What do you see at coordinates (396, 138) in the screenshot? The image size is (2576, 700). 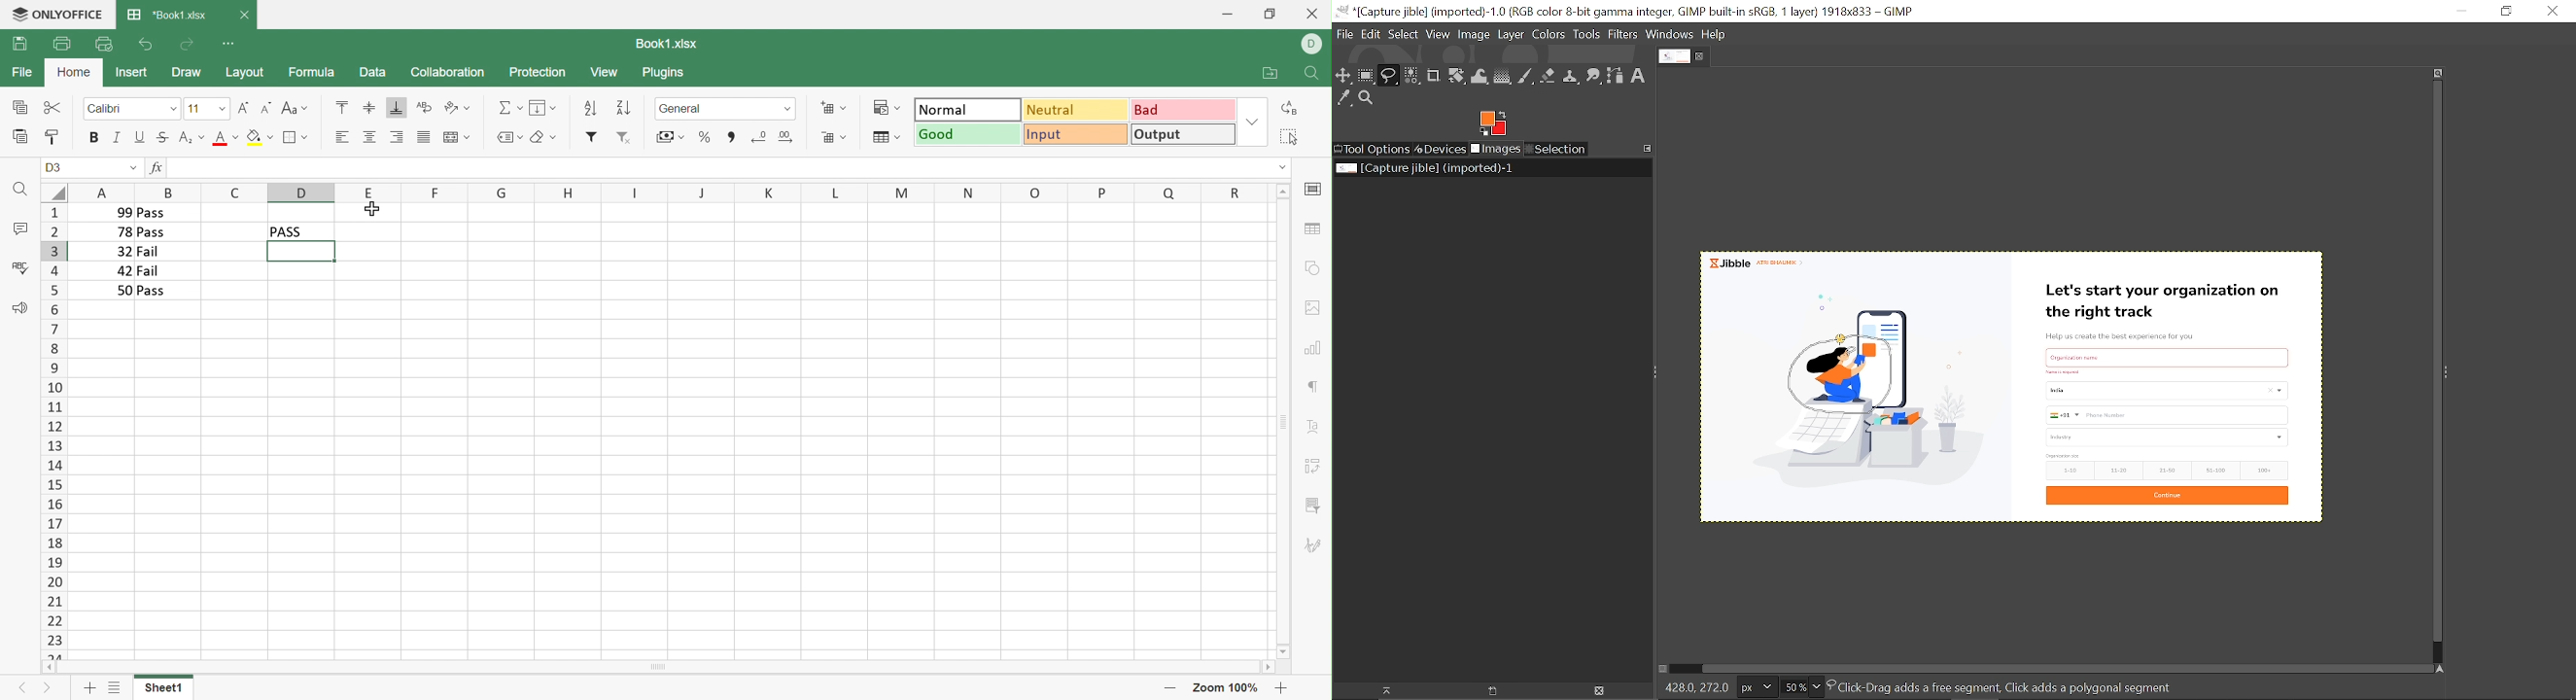 I see `Align right` at bounding box center [396, 138].